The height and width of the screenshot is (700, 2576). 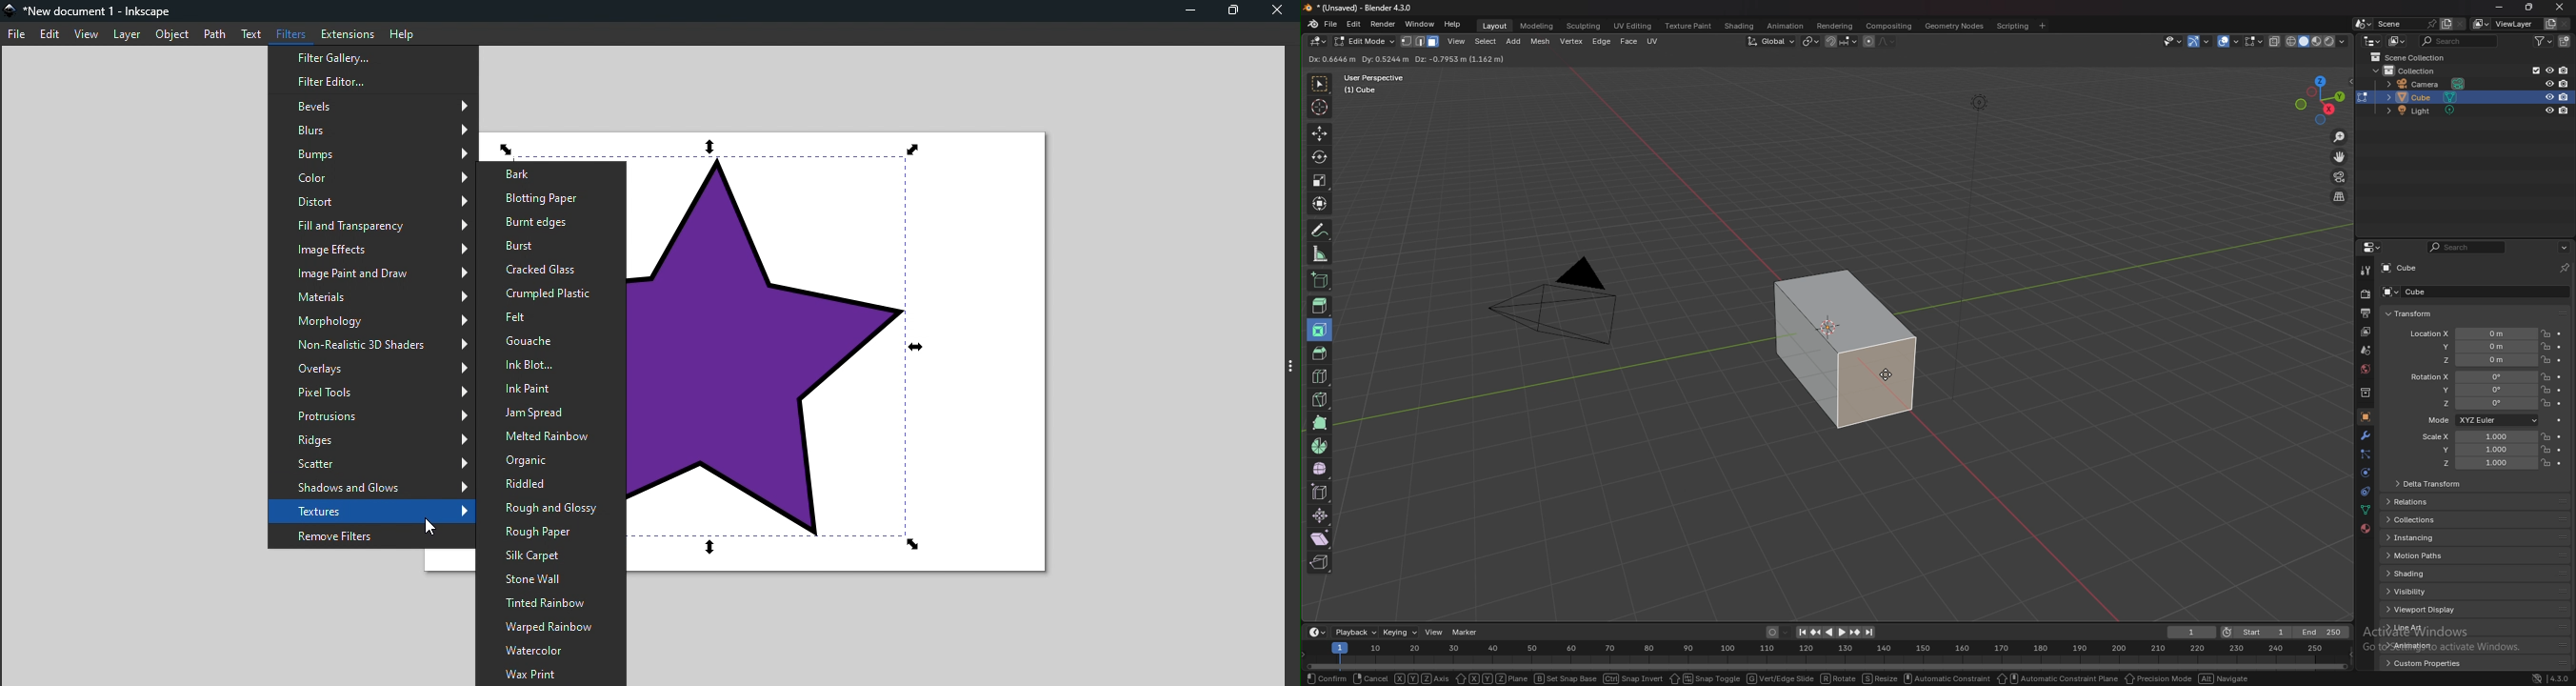 I want to click on snap toggle, so click(x=1705, y=678).